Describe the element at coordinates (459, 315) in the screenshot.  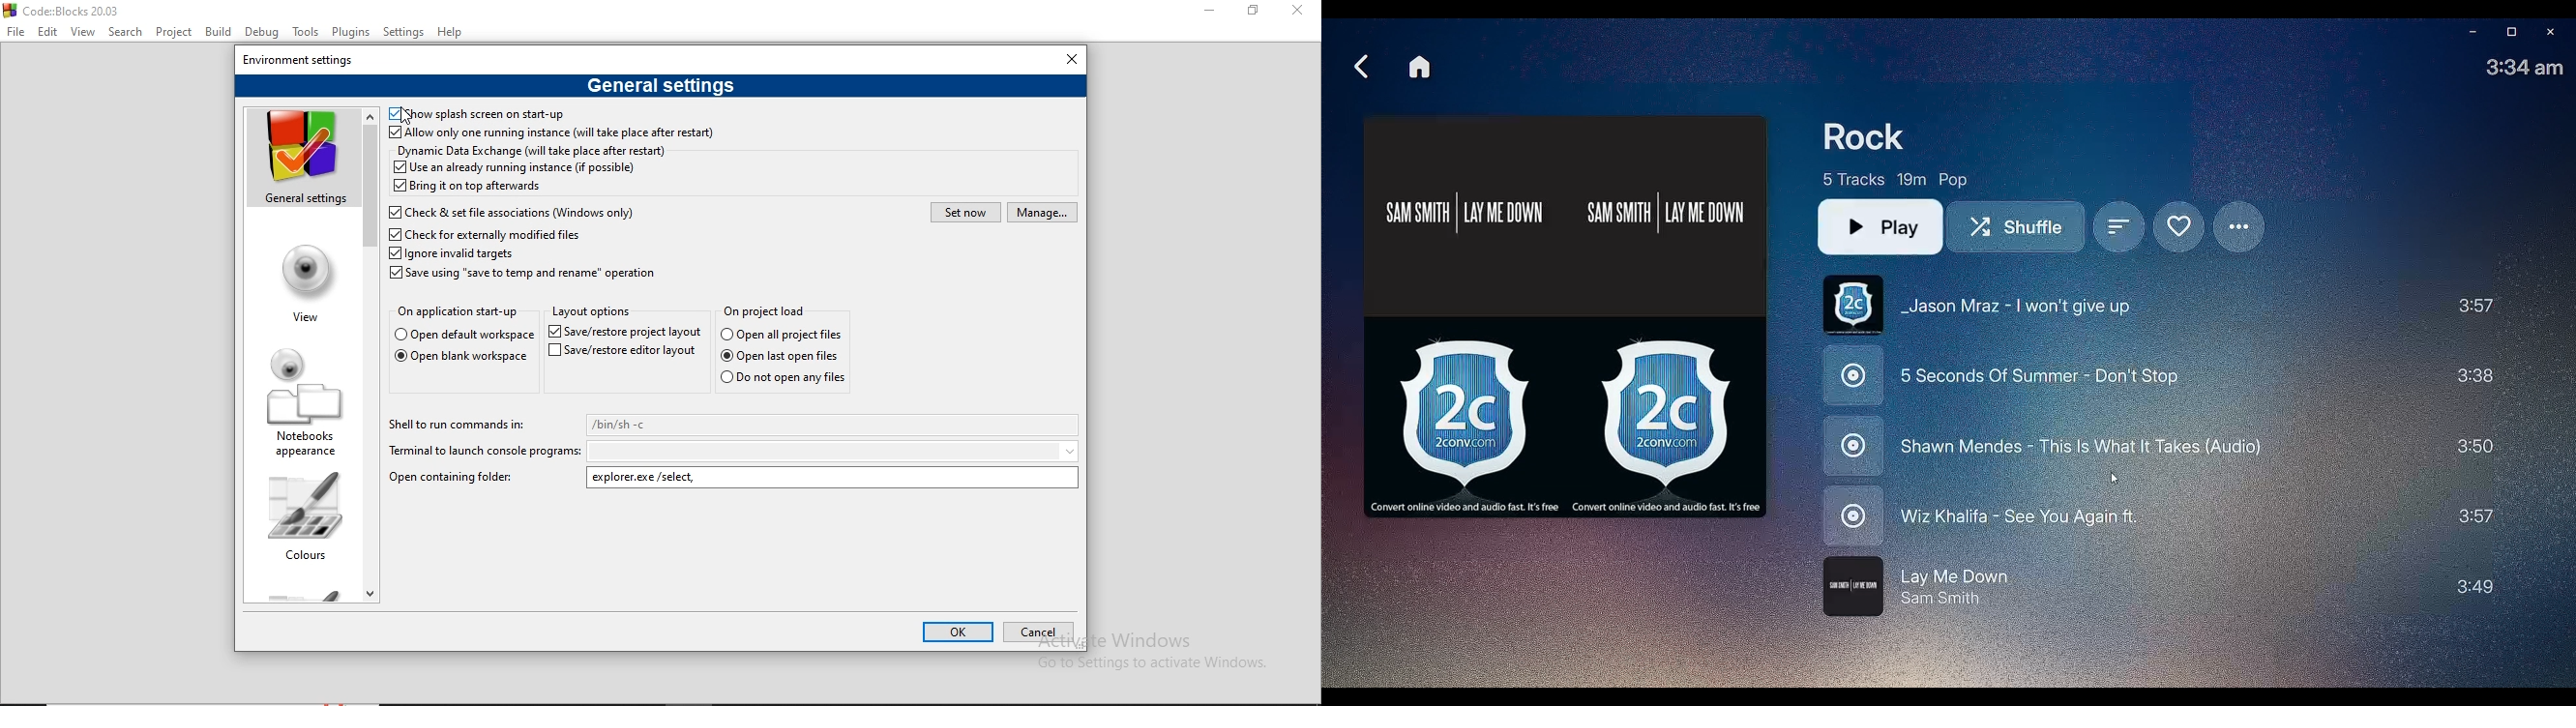
I see `On application start-up` at that location.